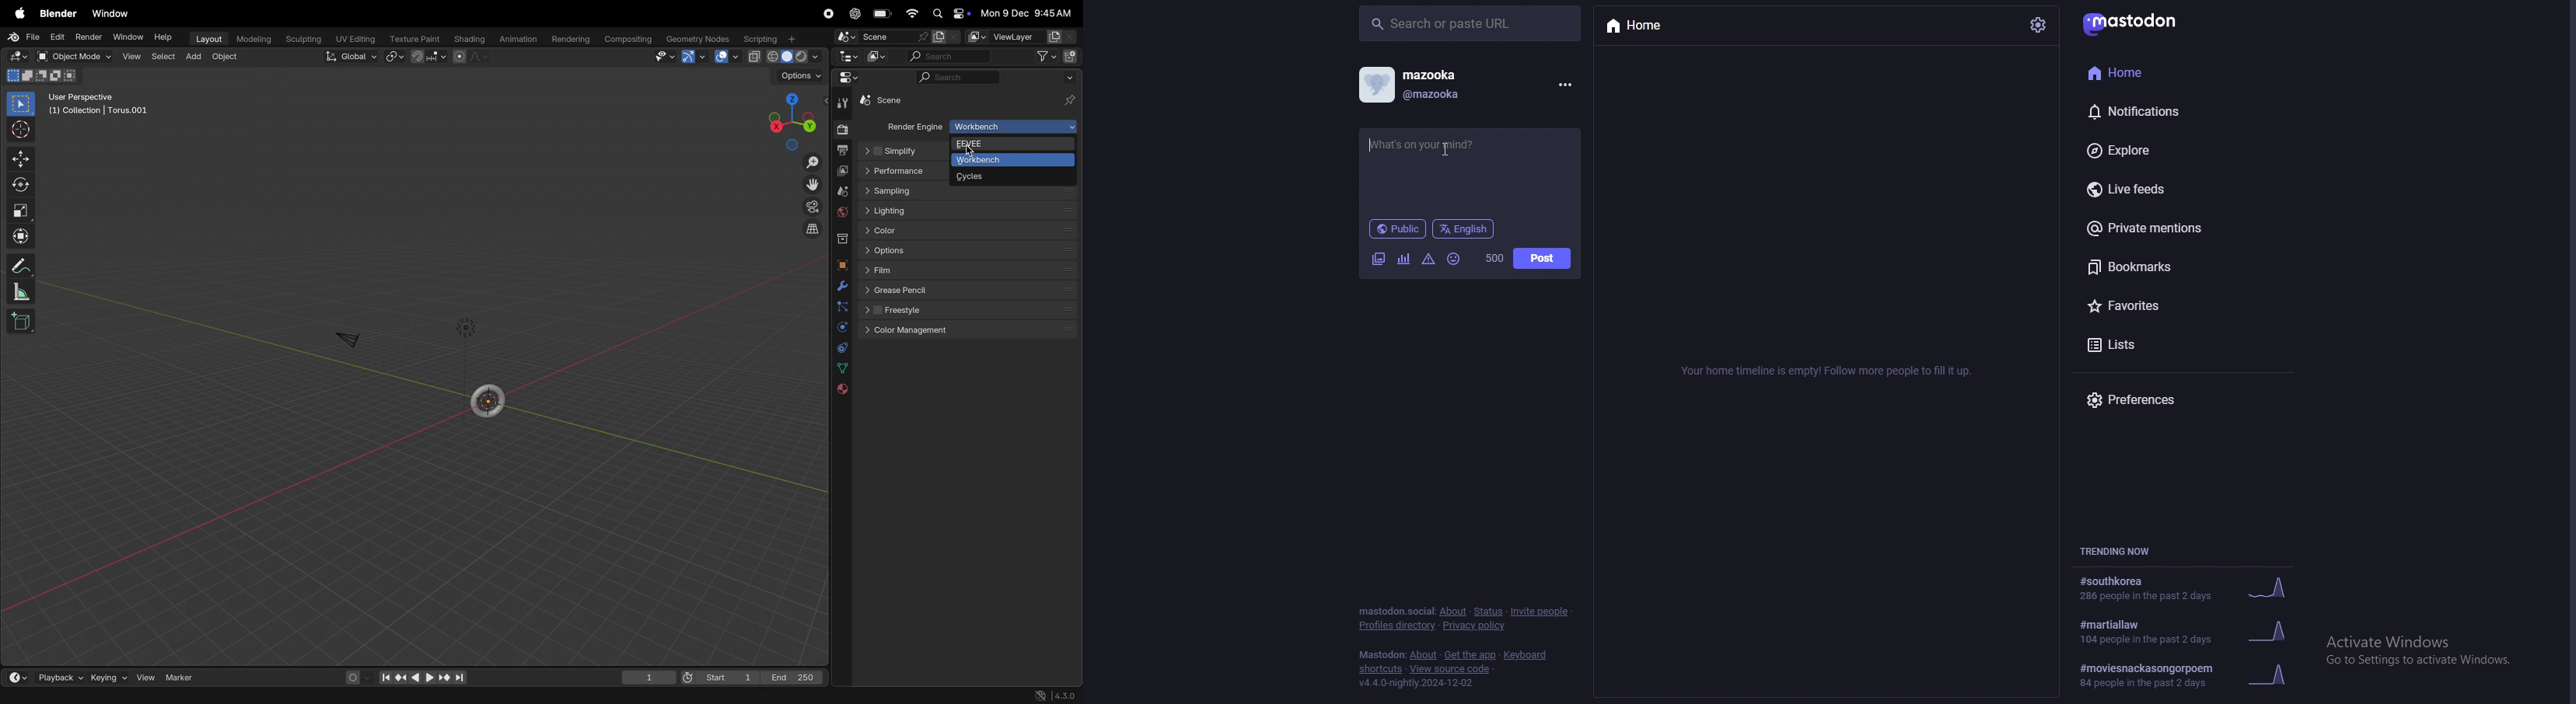 The image size is (2576, 728). What do you see at coordinates (1453, 612) in the screenshot?
I see `about` at bounding box center [1453, 612].